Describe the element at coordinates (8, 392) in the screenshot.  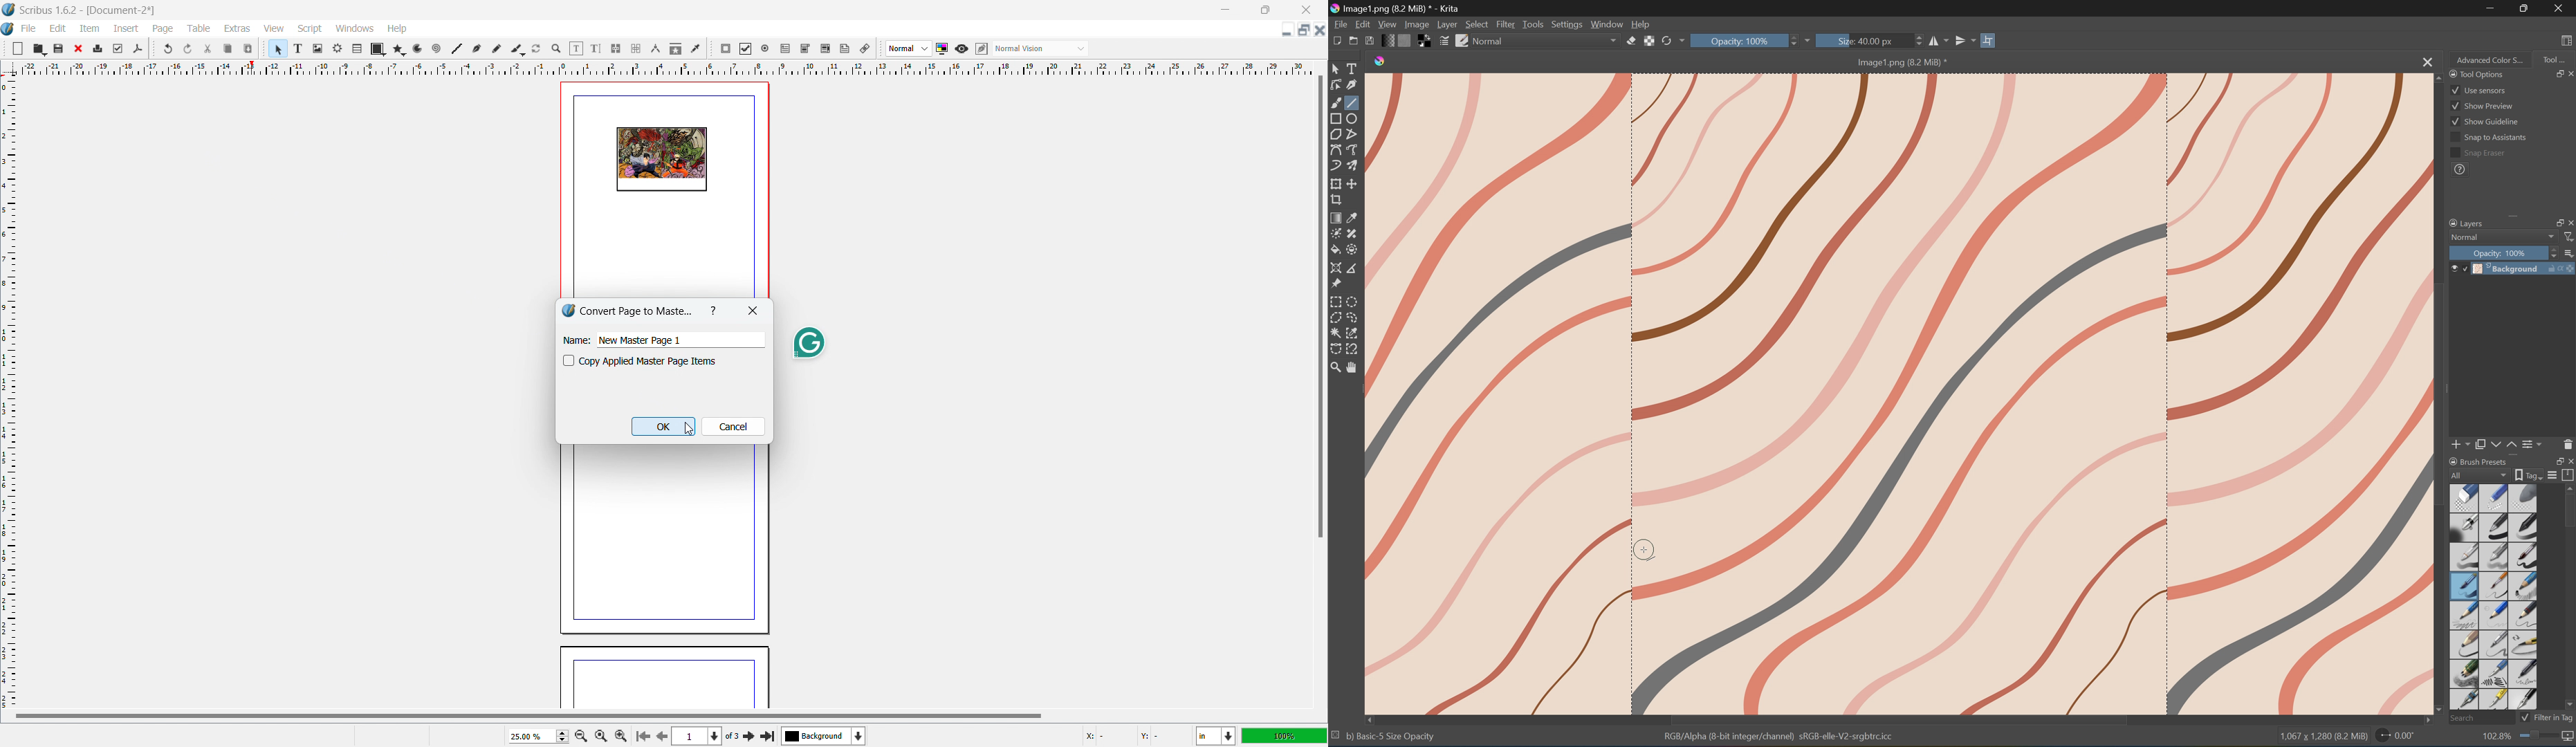
I see `vertical ruler` at that location.